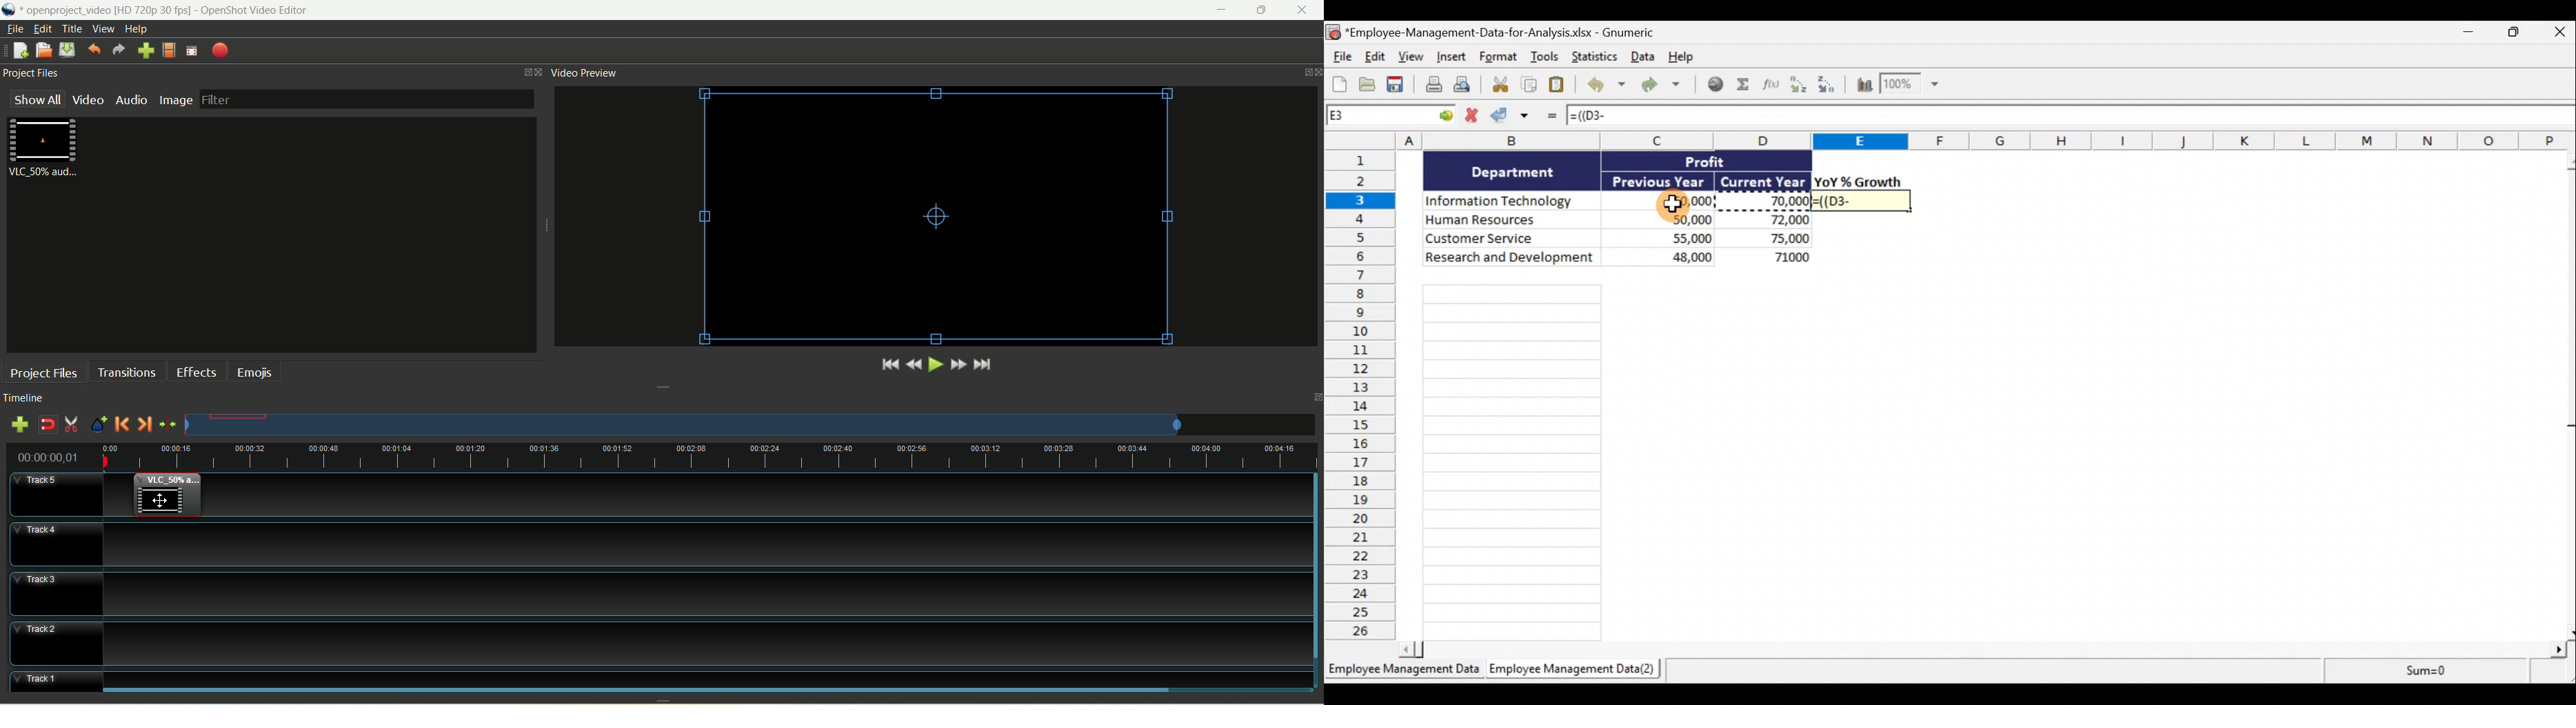 This screenshot has width=2576, height=728. Describe the element at coordinates (1593, 57) in the screenshot. I see `Statistics` at that location.